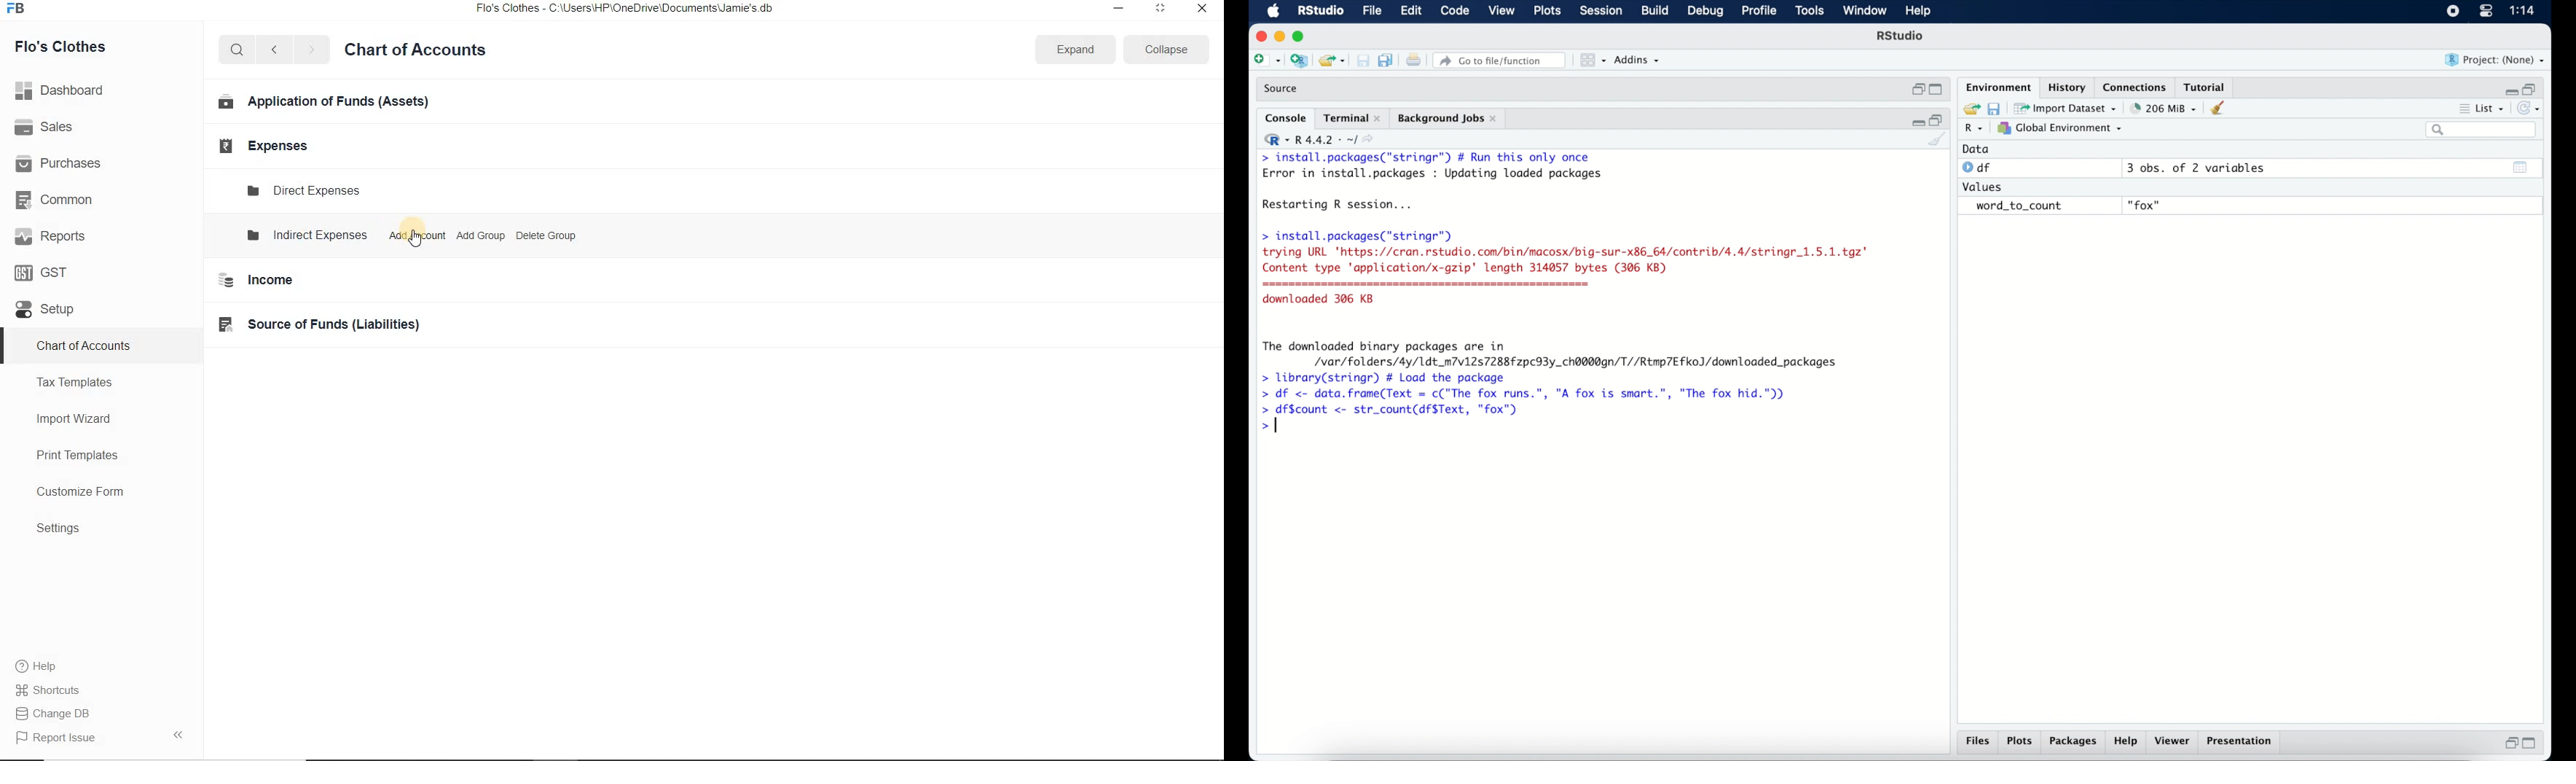 This screenshot has height=784, width=2576. Describe the element at coordinates (2530, 109) in the screenshot. I see `refresh` at that location.